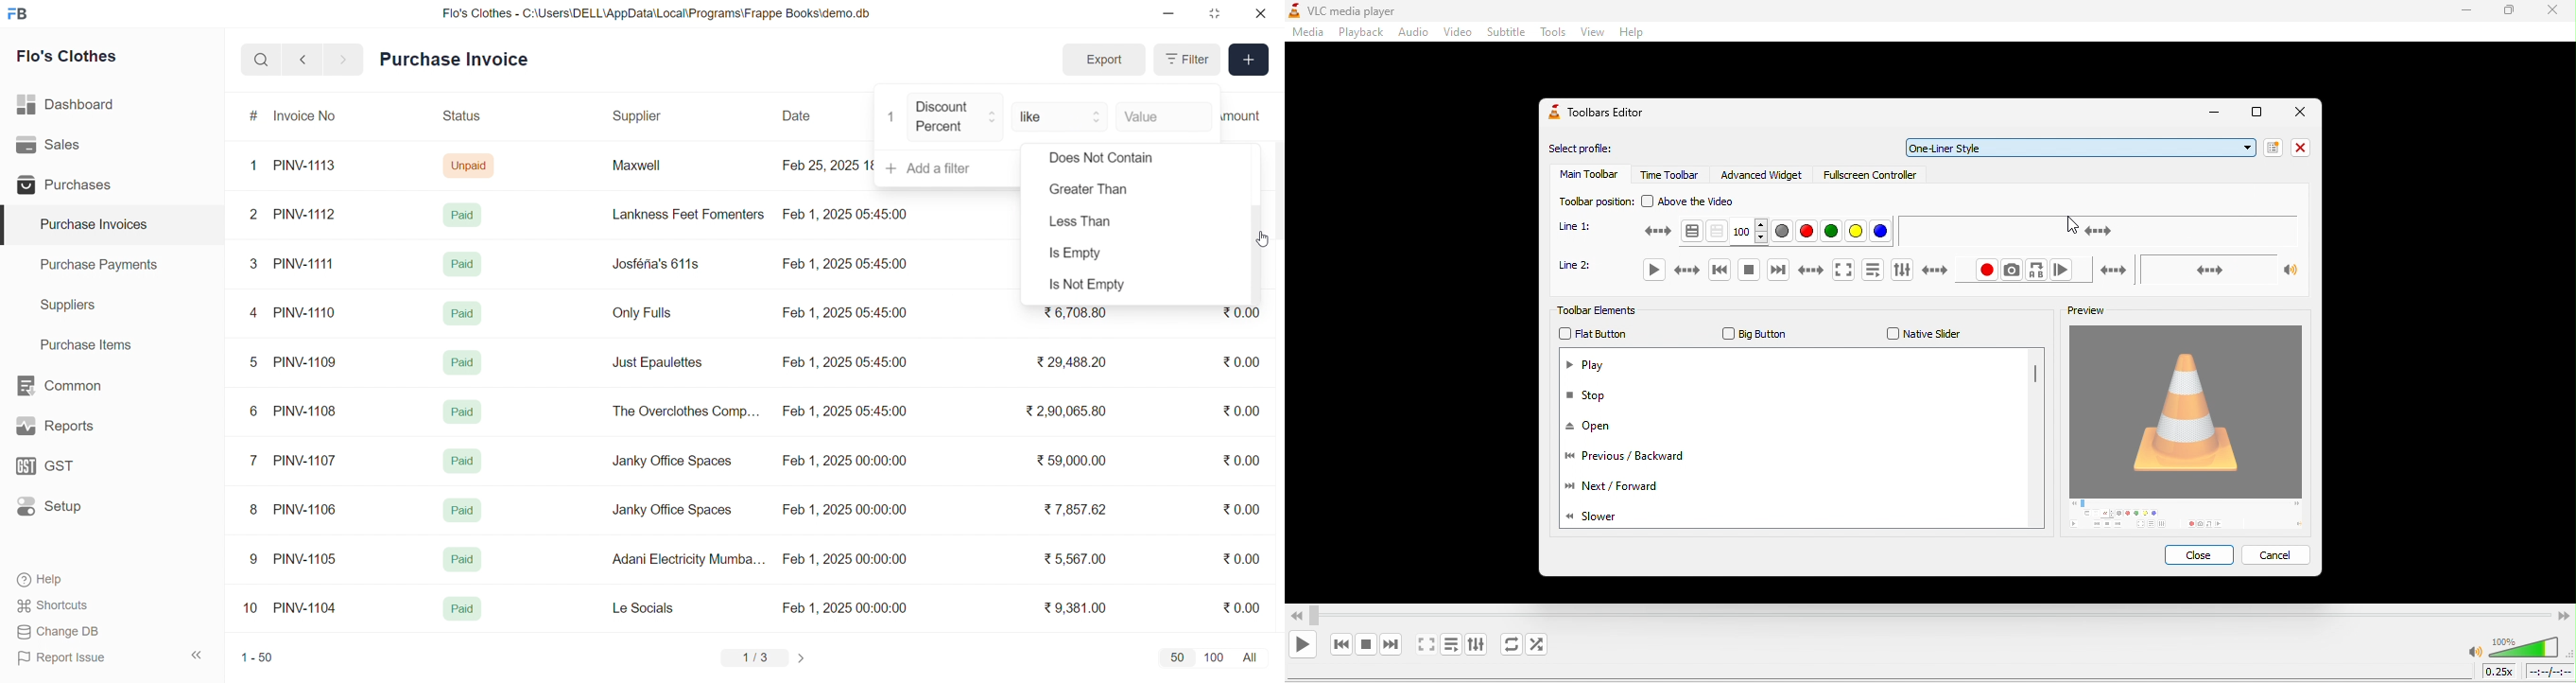  I want to click on 50, so click(1176, 657).